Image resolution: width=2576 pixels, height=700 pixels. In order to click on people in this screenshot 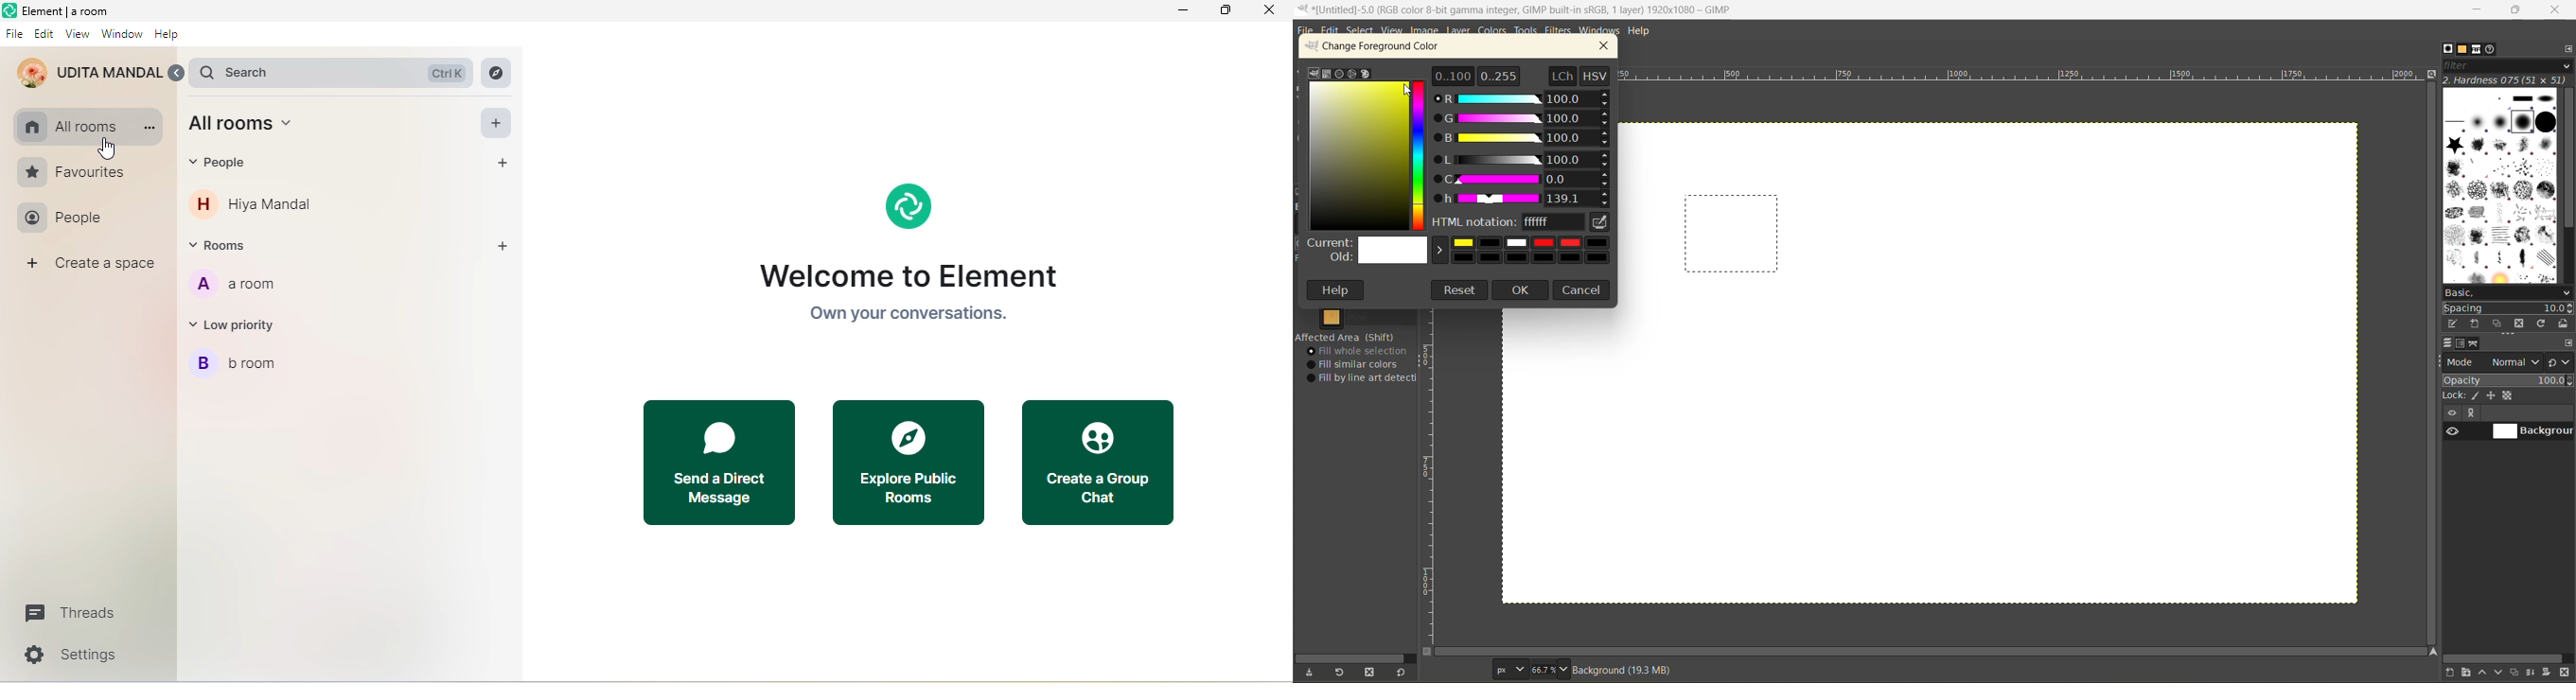, I will do `click(232, 164)`.